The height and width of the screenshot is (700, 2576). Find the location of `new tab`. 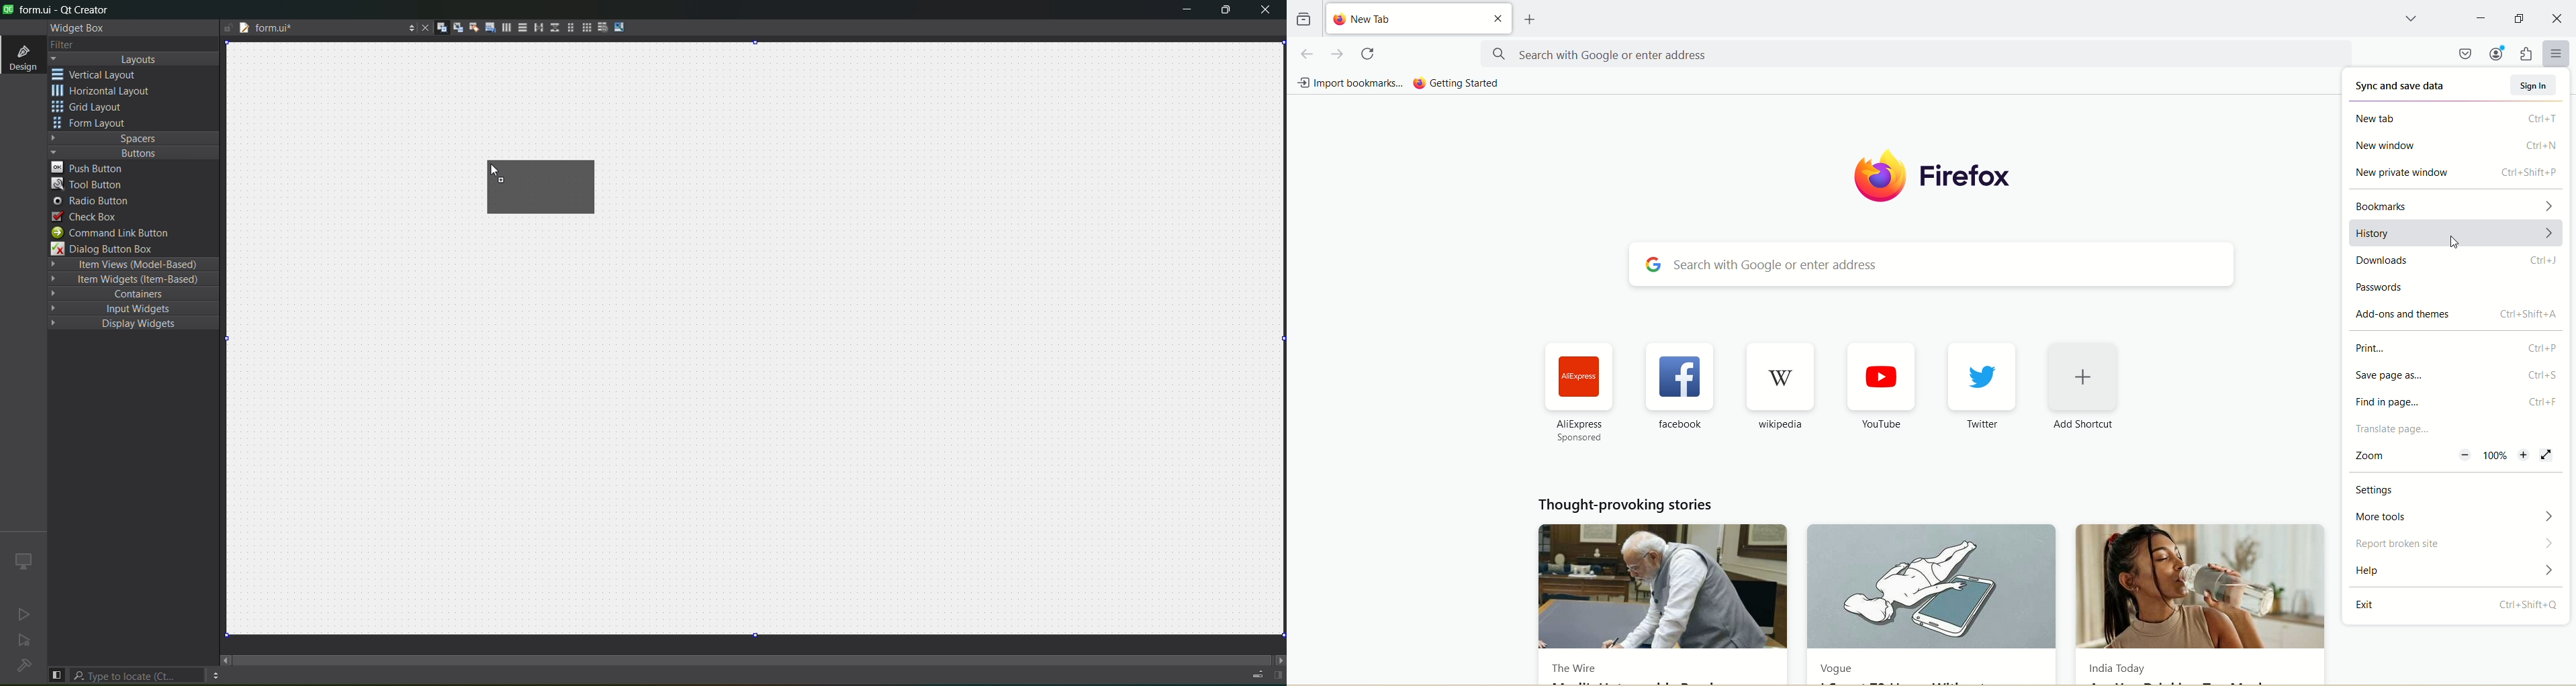

new tab is located at coordinates (2456, 117).